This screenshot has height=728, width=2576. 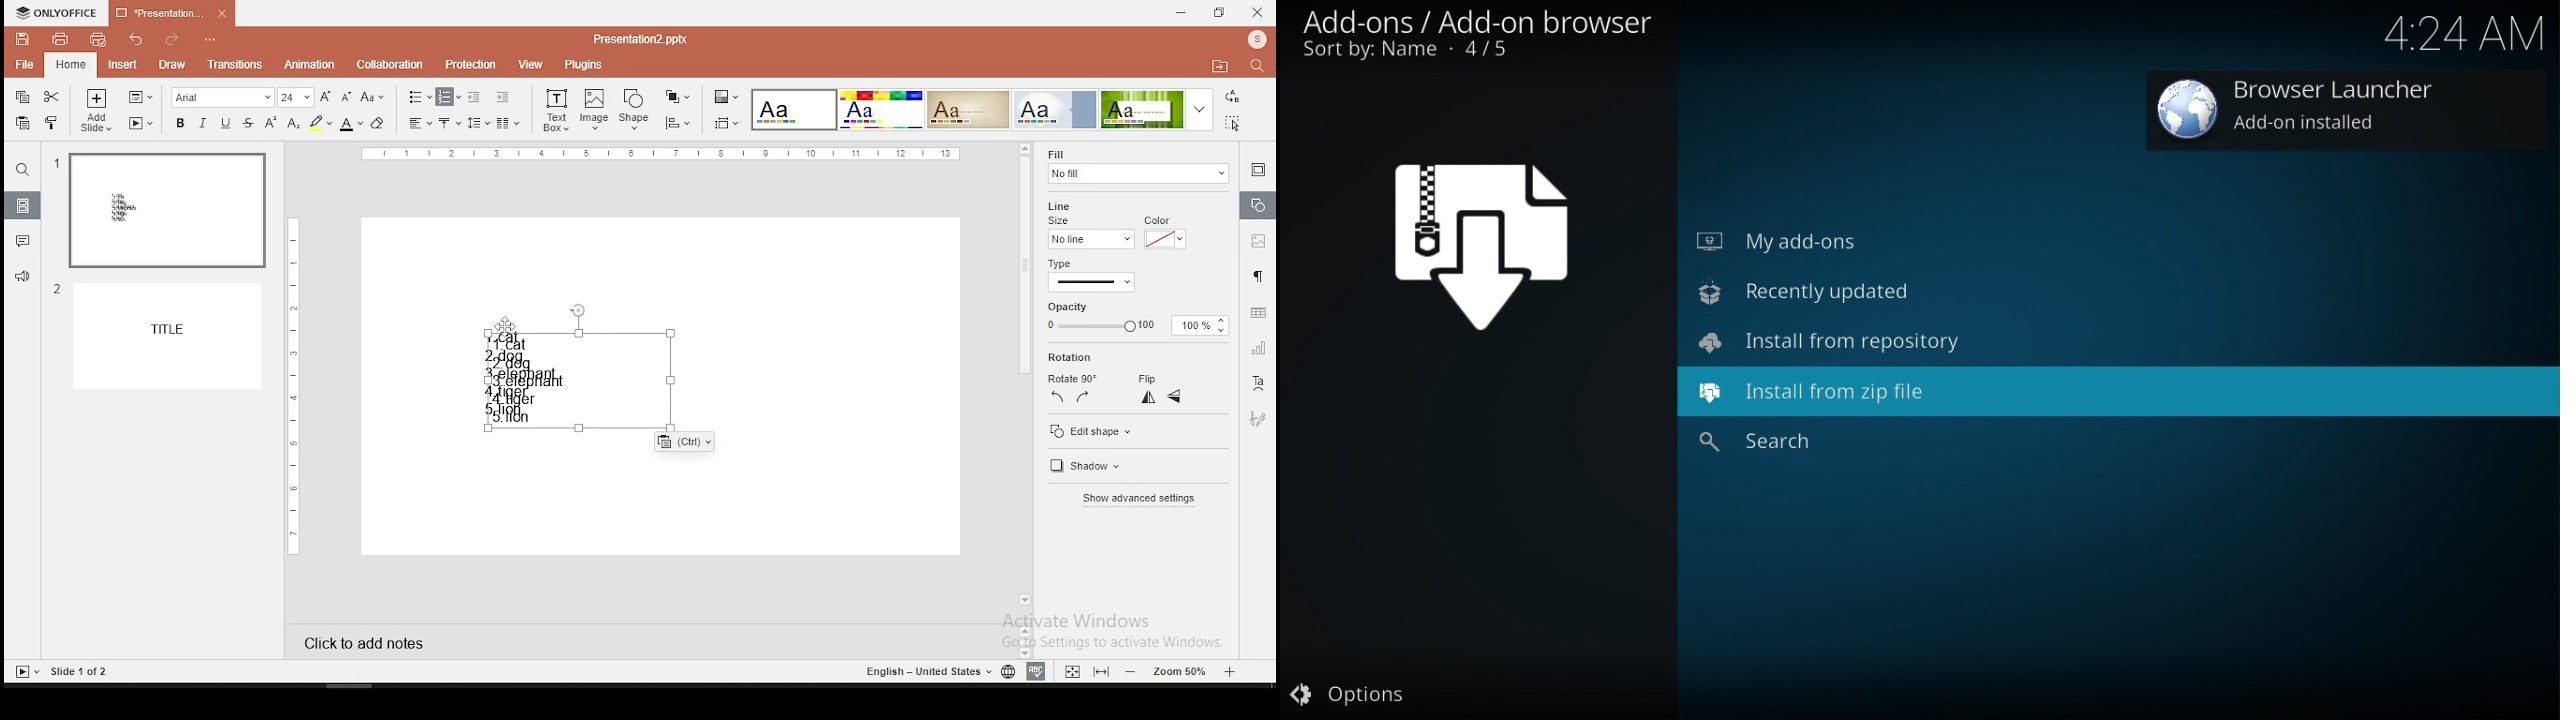 I want to click on options, so click(x=211, y=41).